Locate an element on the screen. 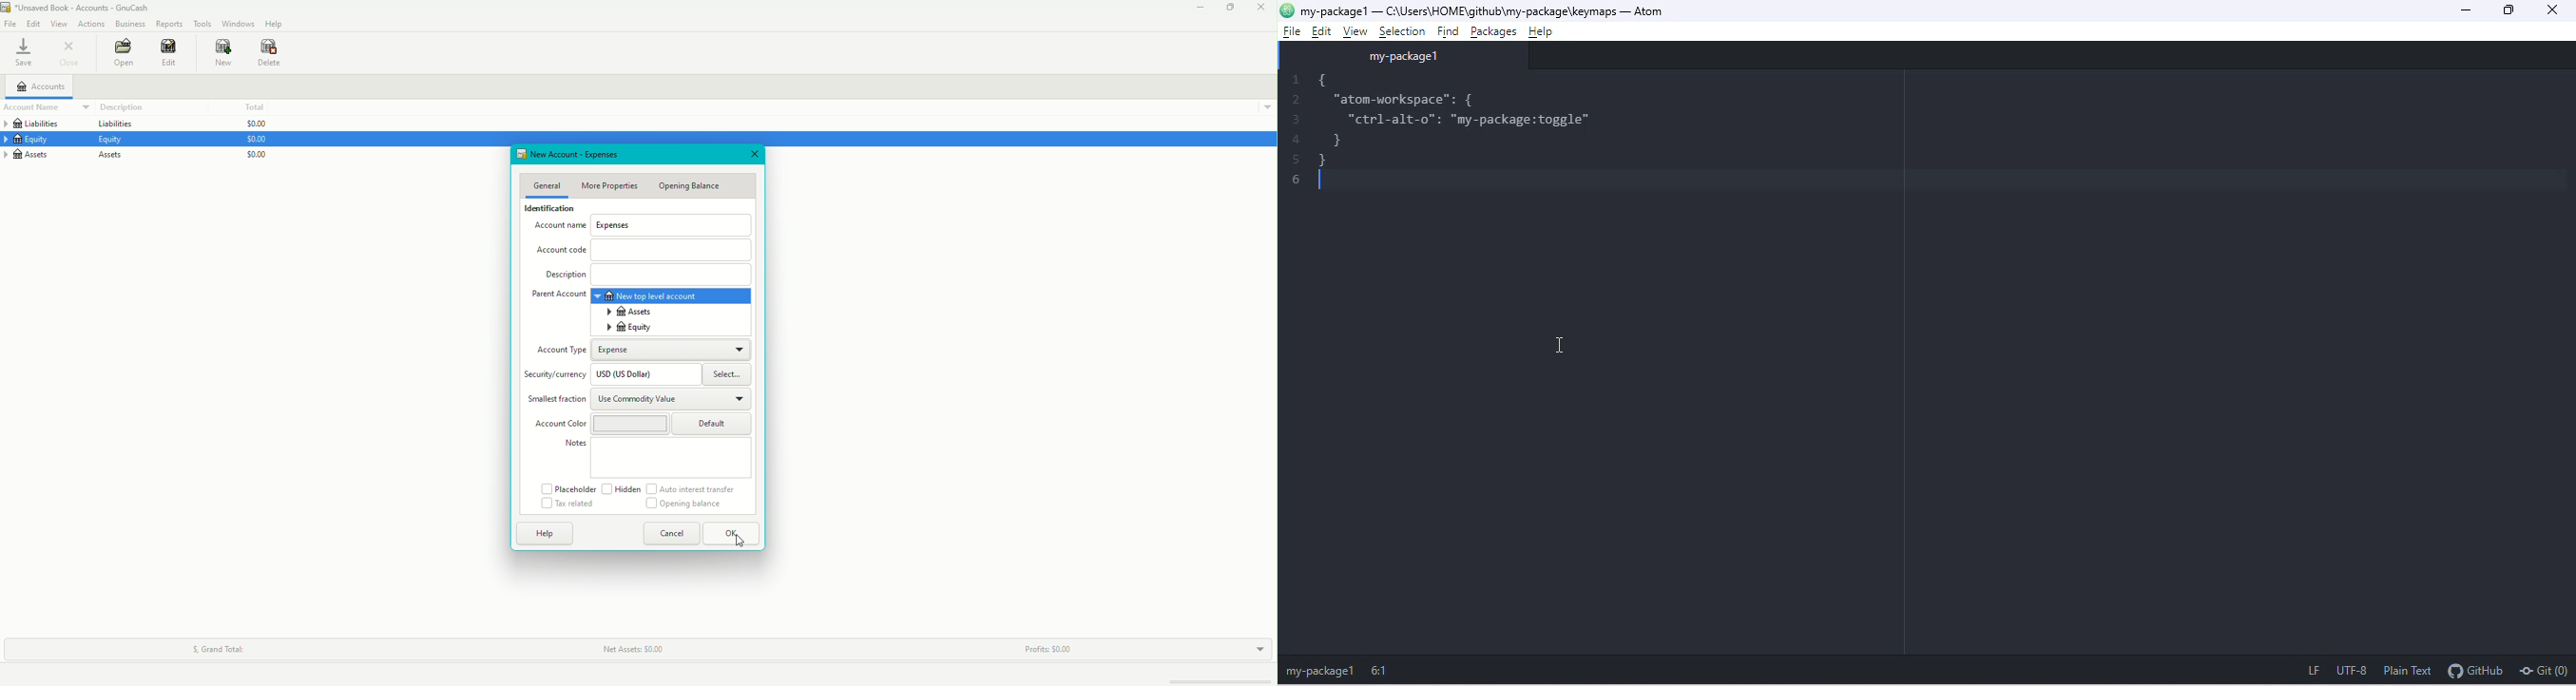 The image size is (2576, 700). Close is located at coordinates (71, 54).